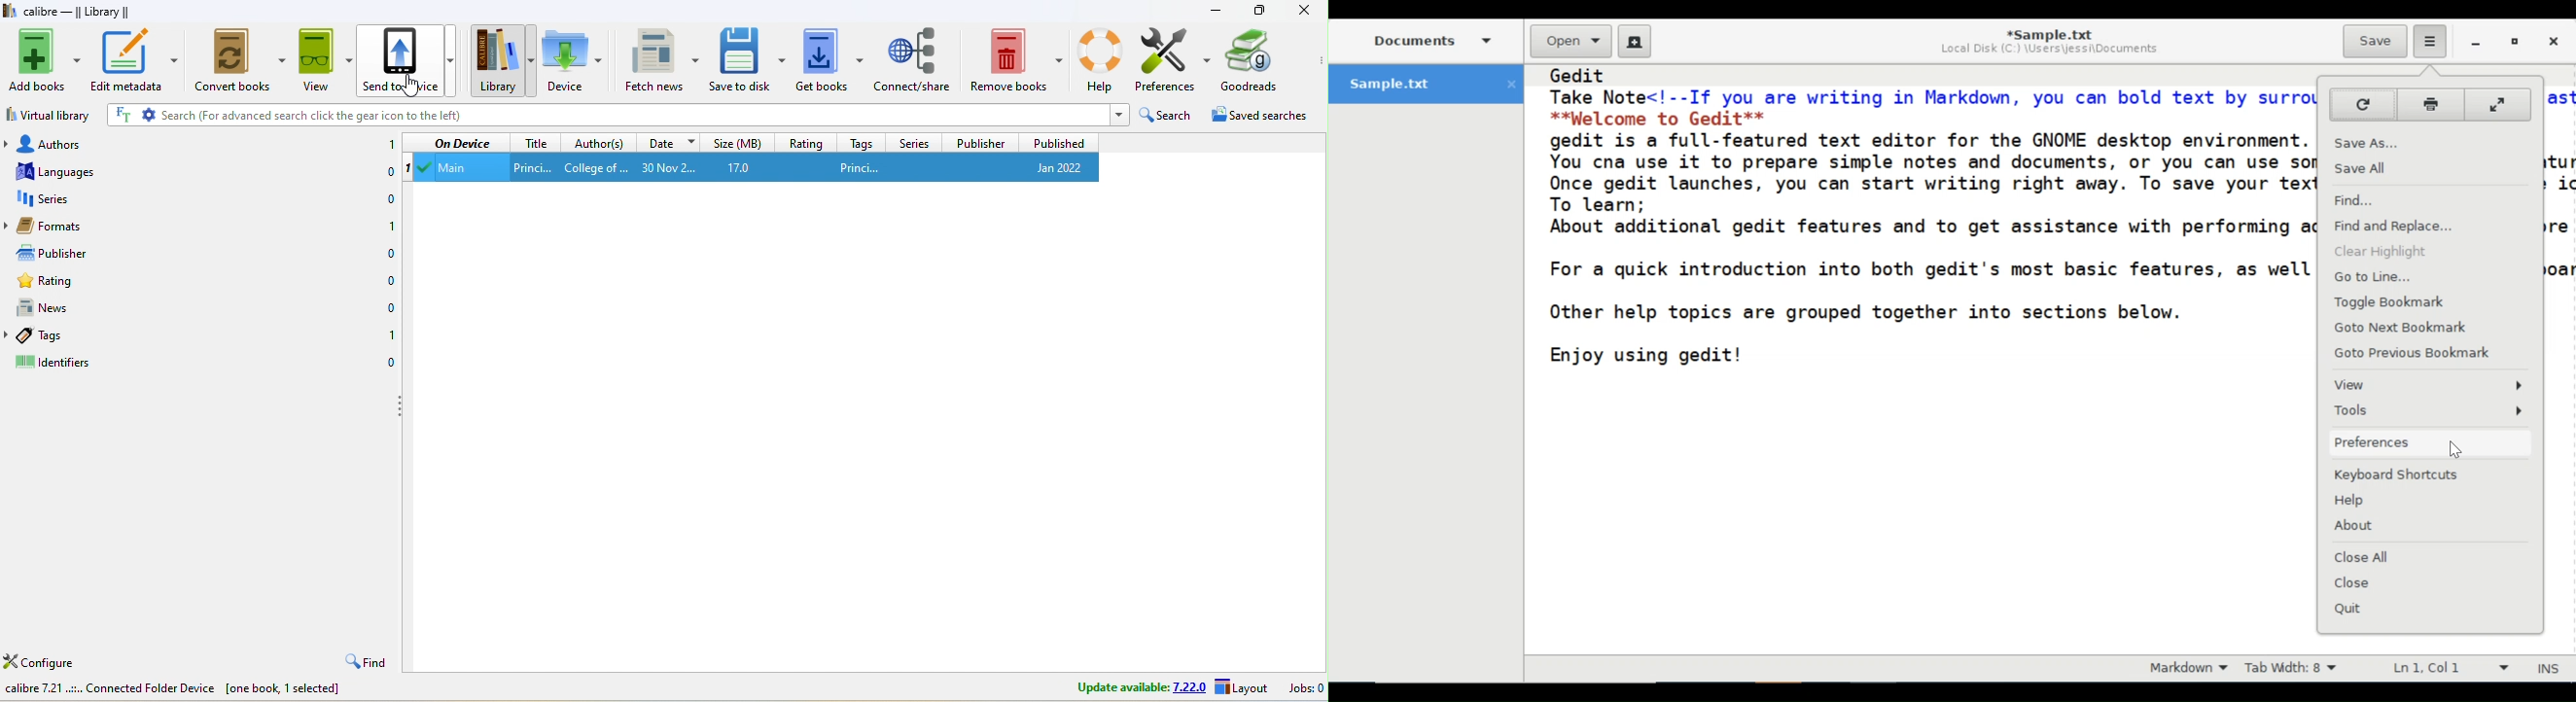 This screenshot has width=2576, height=728. Describe the element at coordinates (914, 60) in the screenshot. I see `connect/share` at that location.